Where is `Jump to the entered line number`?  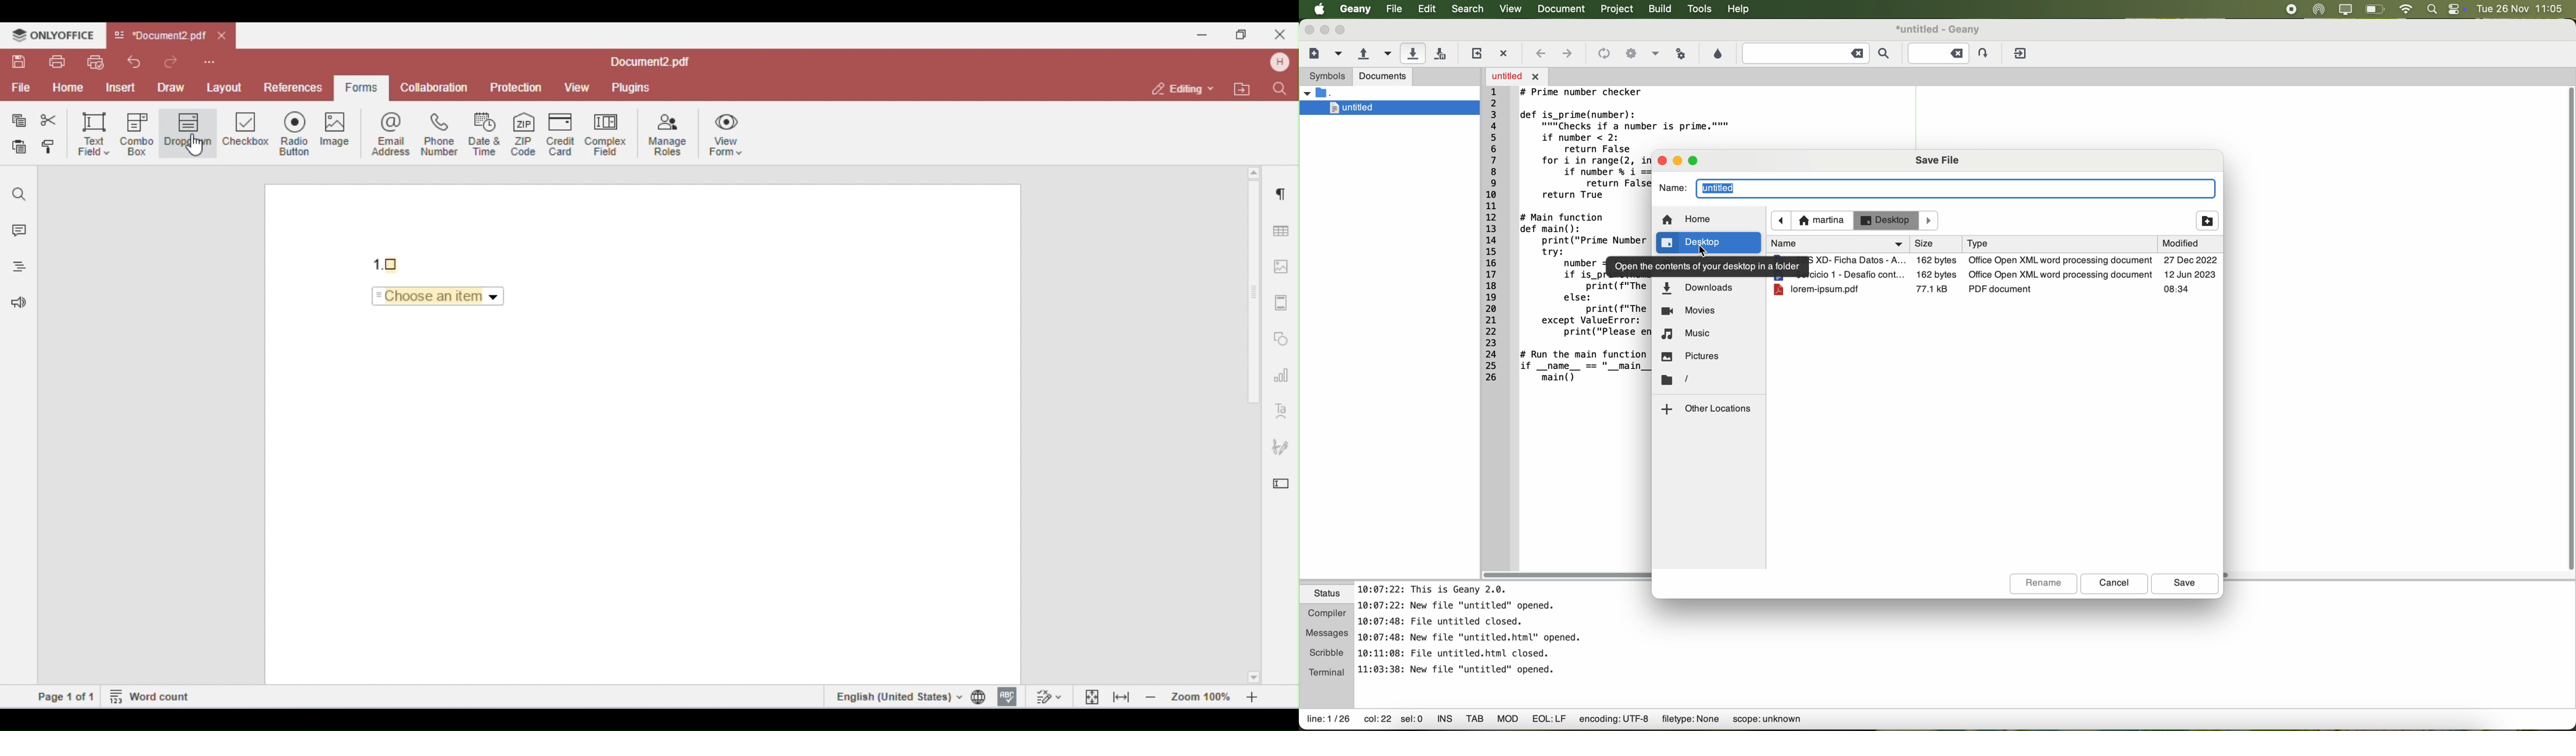 Jump to the entered line number is located at coordinates (1950, 52).